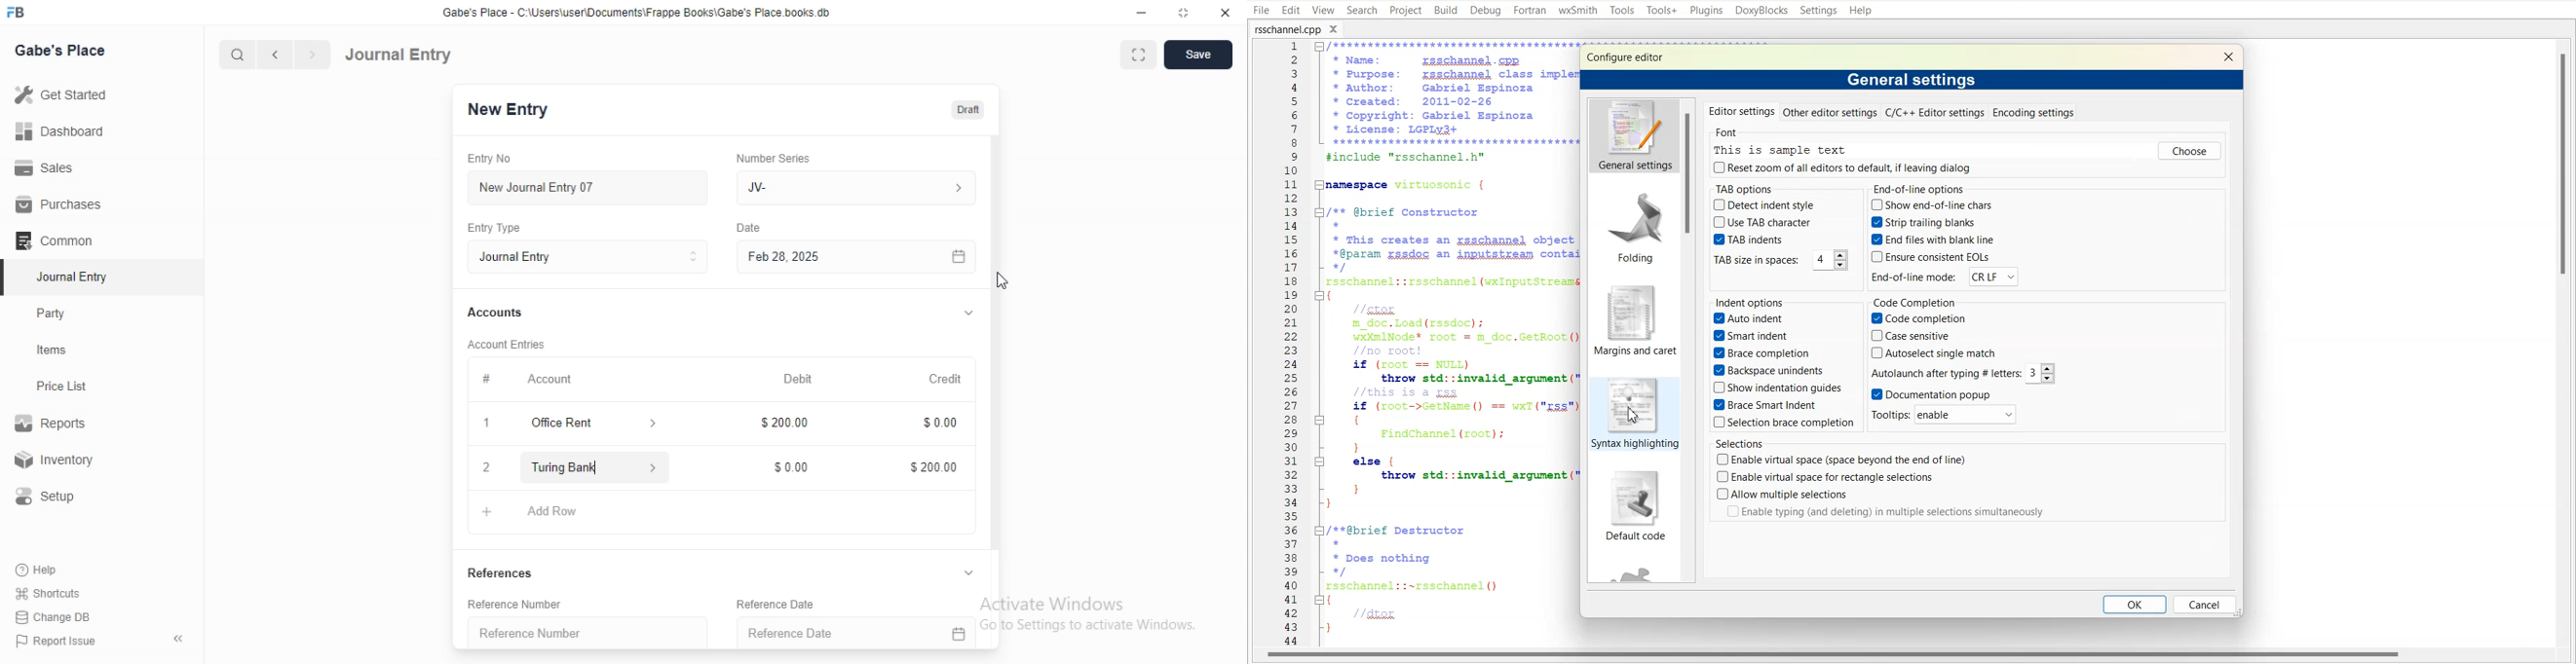 The image size is (2576, 672). I want to click on turing bank, so click(584, 470).